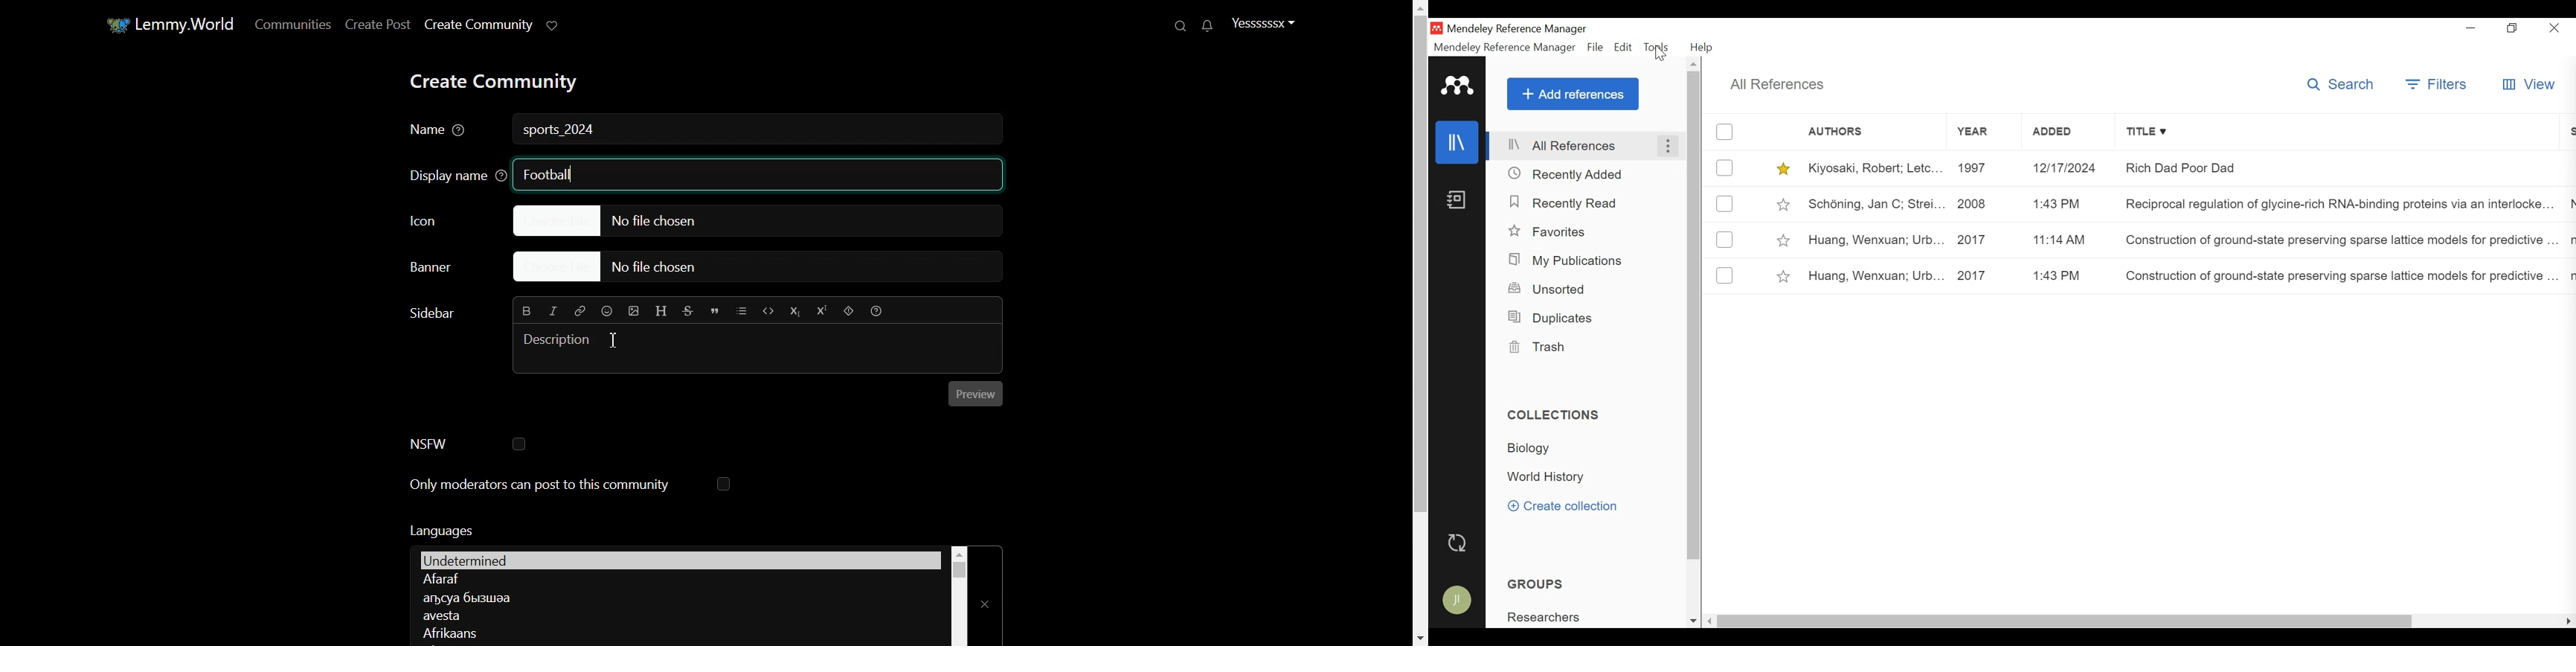 This screenshot has width=2576, height=672. I want to click on 1:43pm, so click(2065, 204).